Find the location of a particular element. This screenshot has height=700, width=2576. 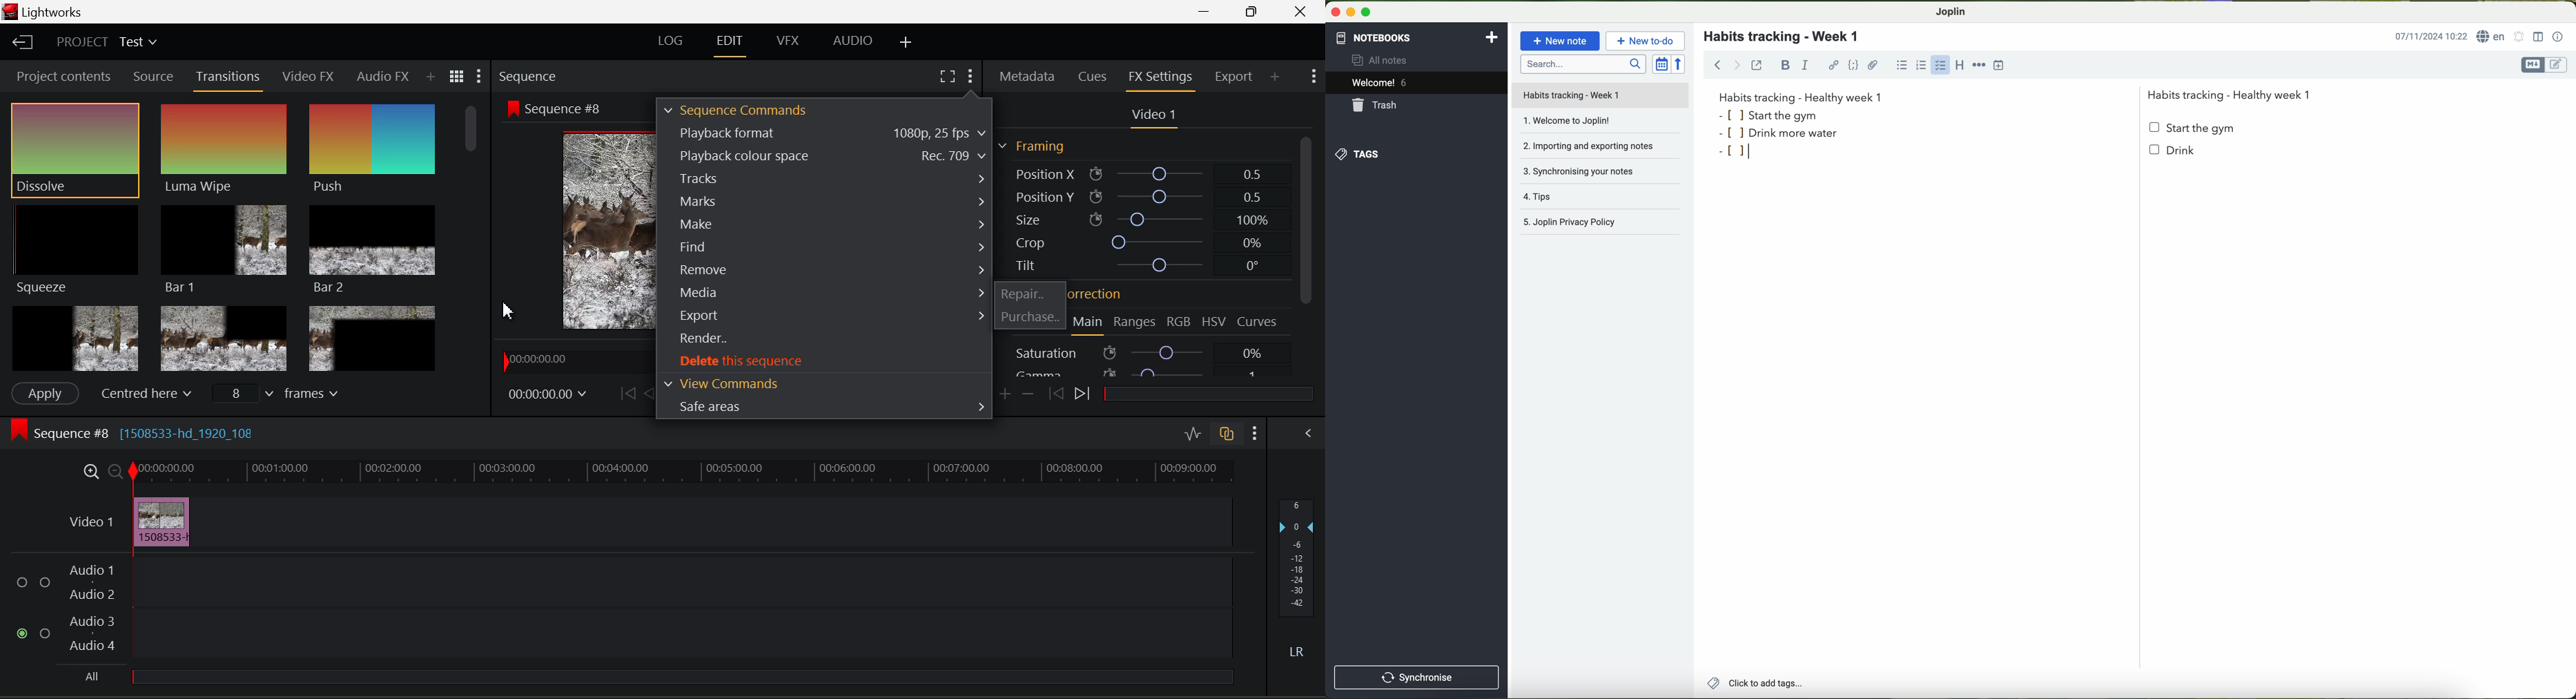

heading is located at coordinates (1961, 68).